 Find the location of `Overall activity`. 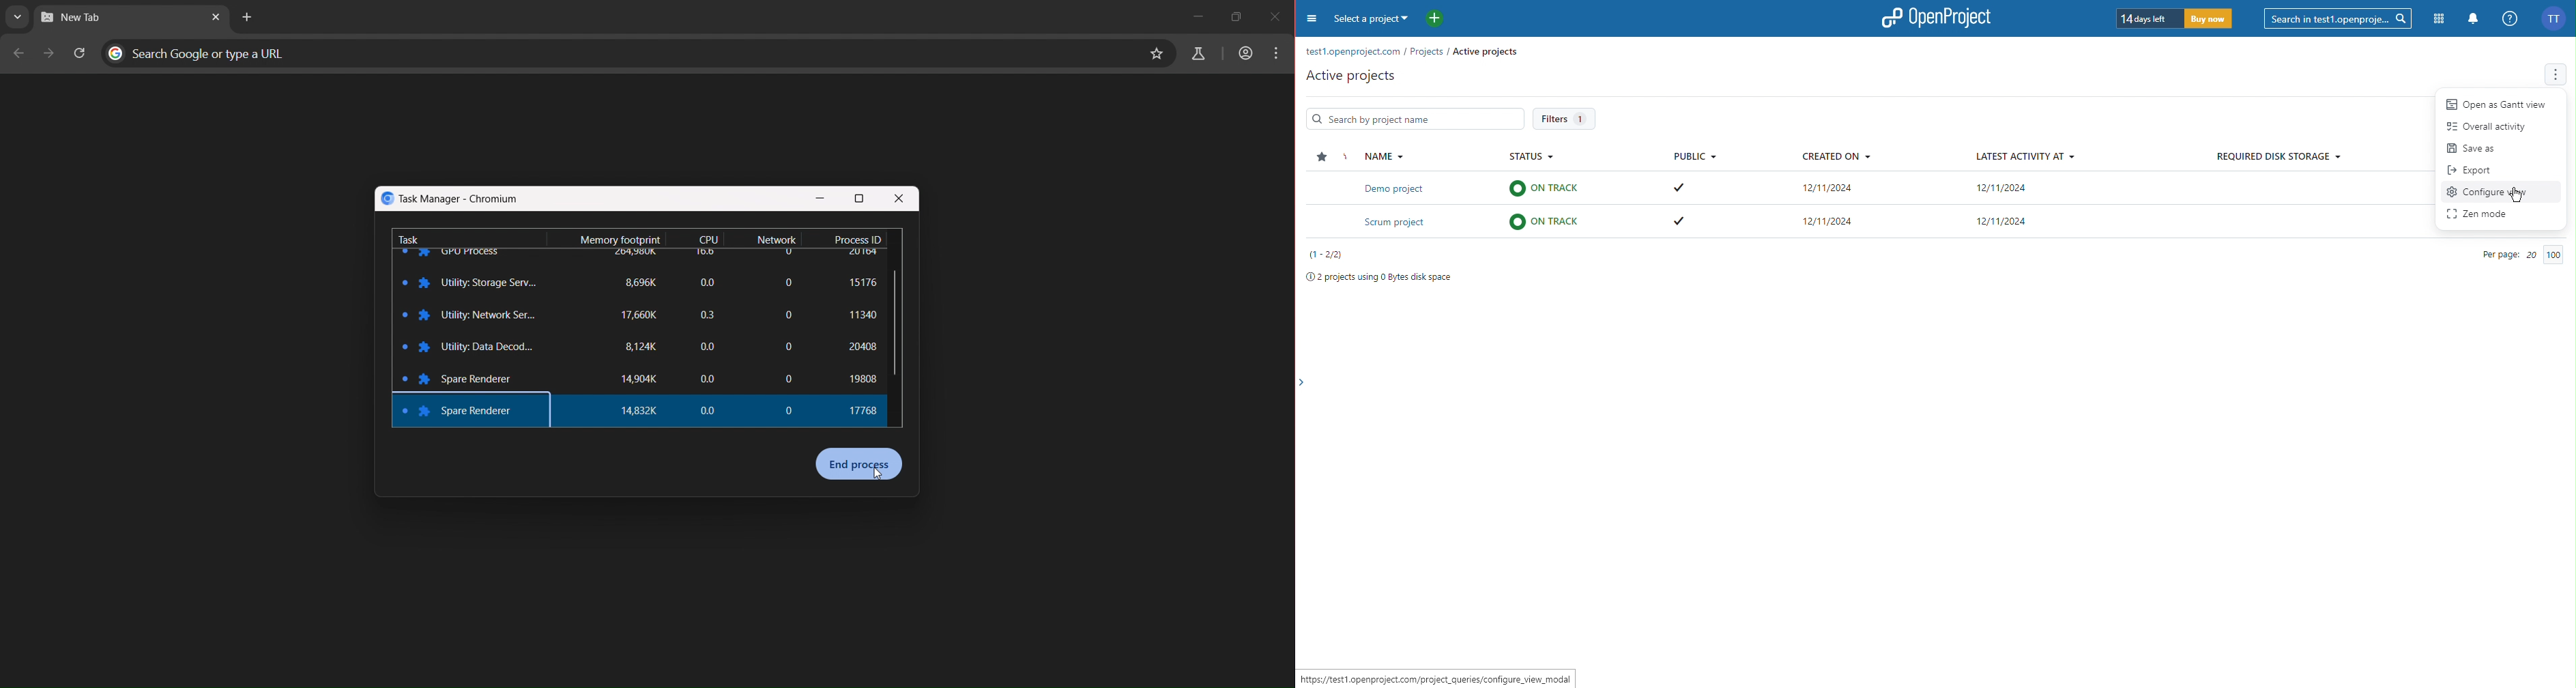

Overall activity is located at coordinates (2485, 126).